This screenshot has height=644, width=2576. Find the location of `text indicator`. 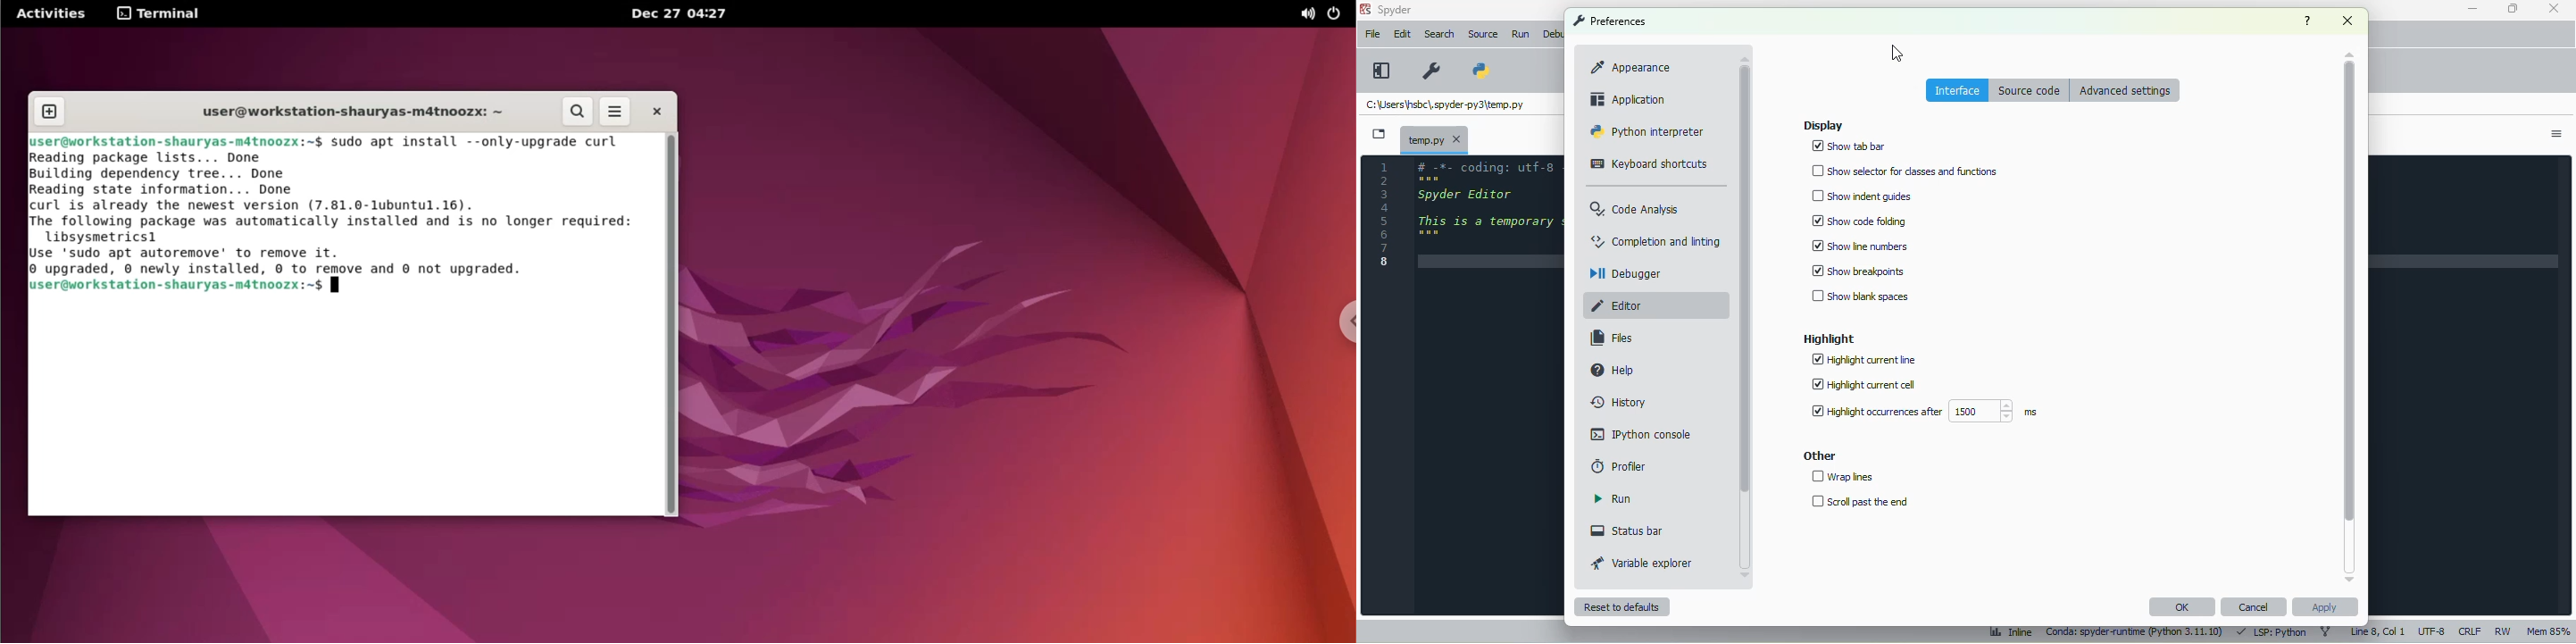

text indicator is located at coordinates (336, 286).